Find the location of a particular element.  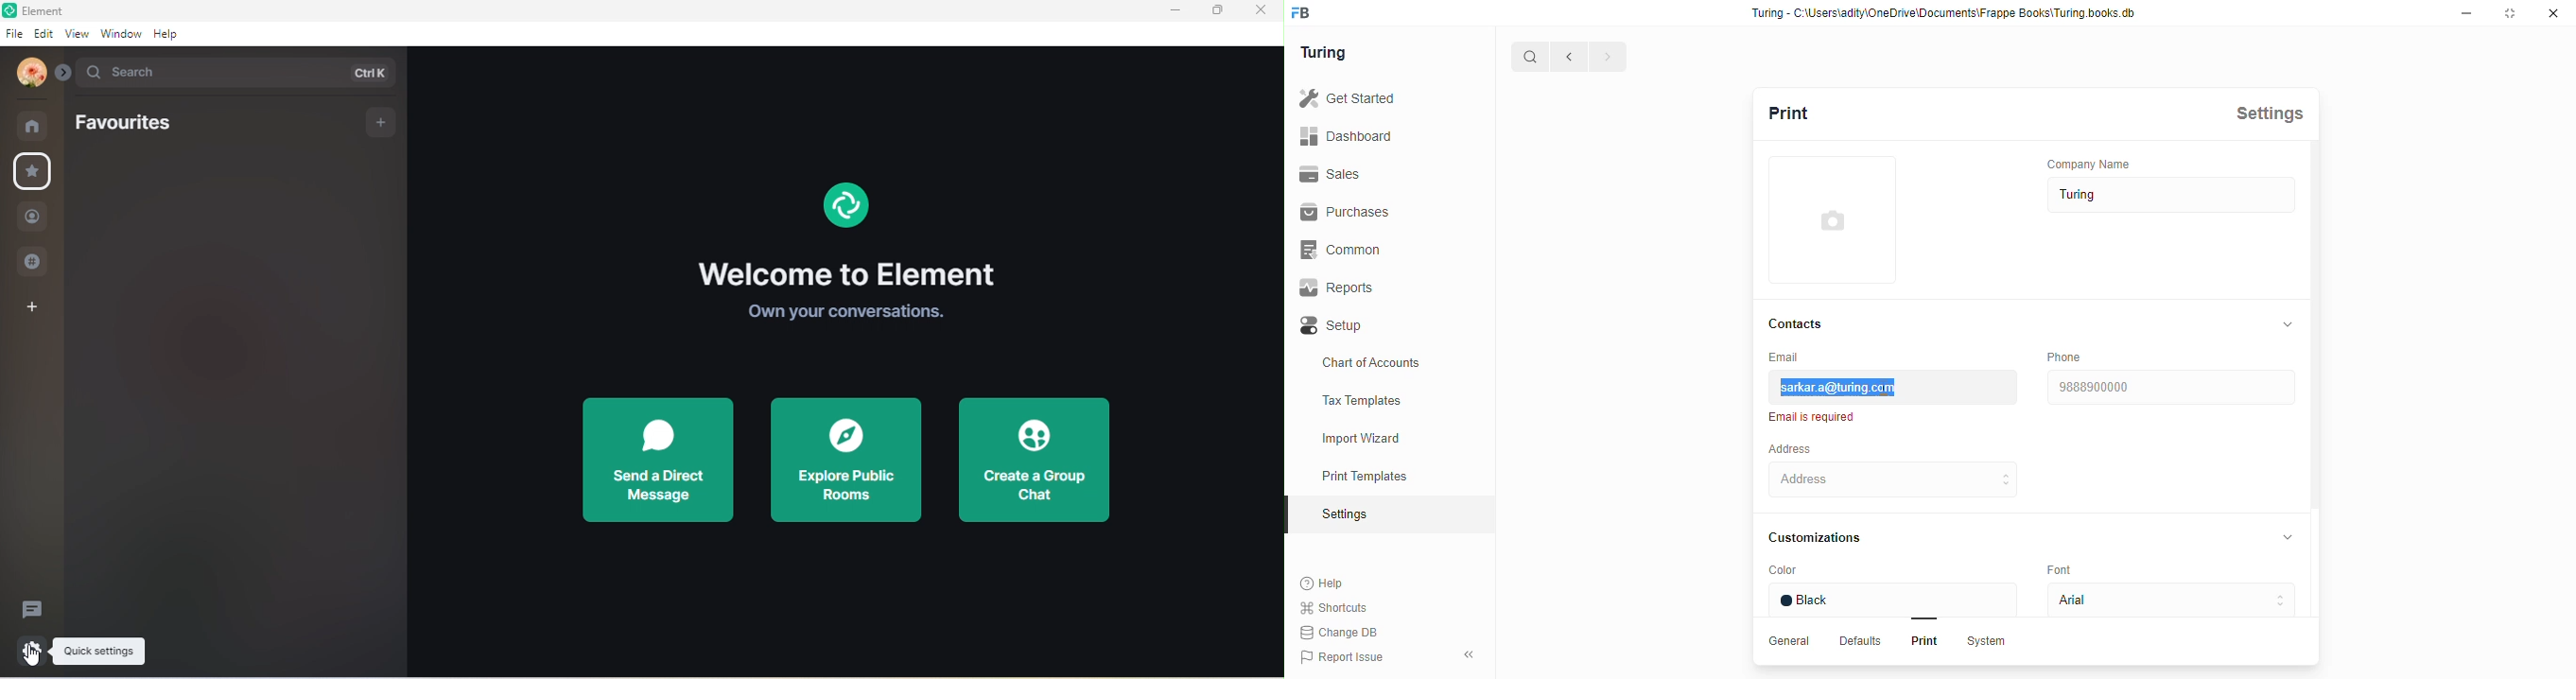

maximize is located at coordinates (1216, 11).